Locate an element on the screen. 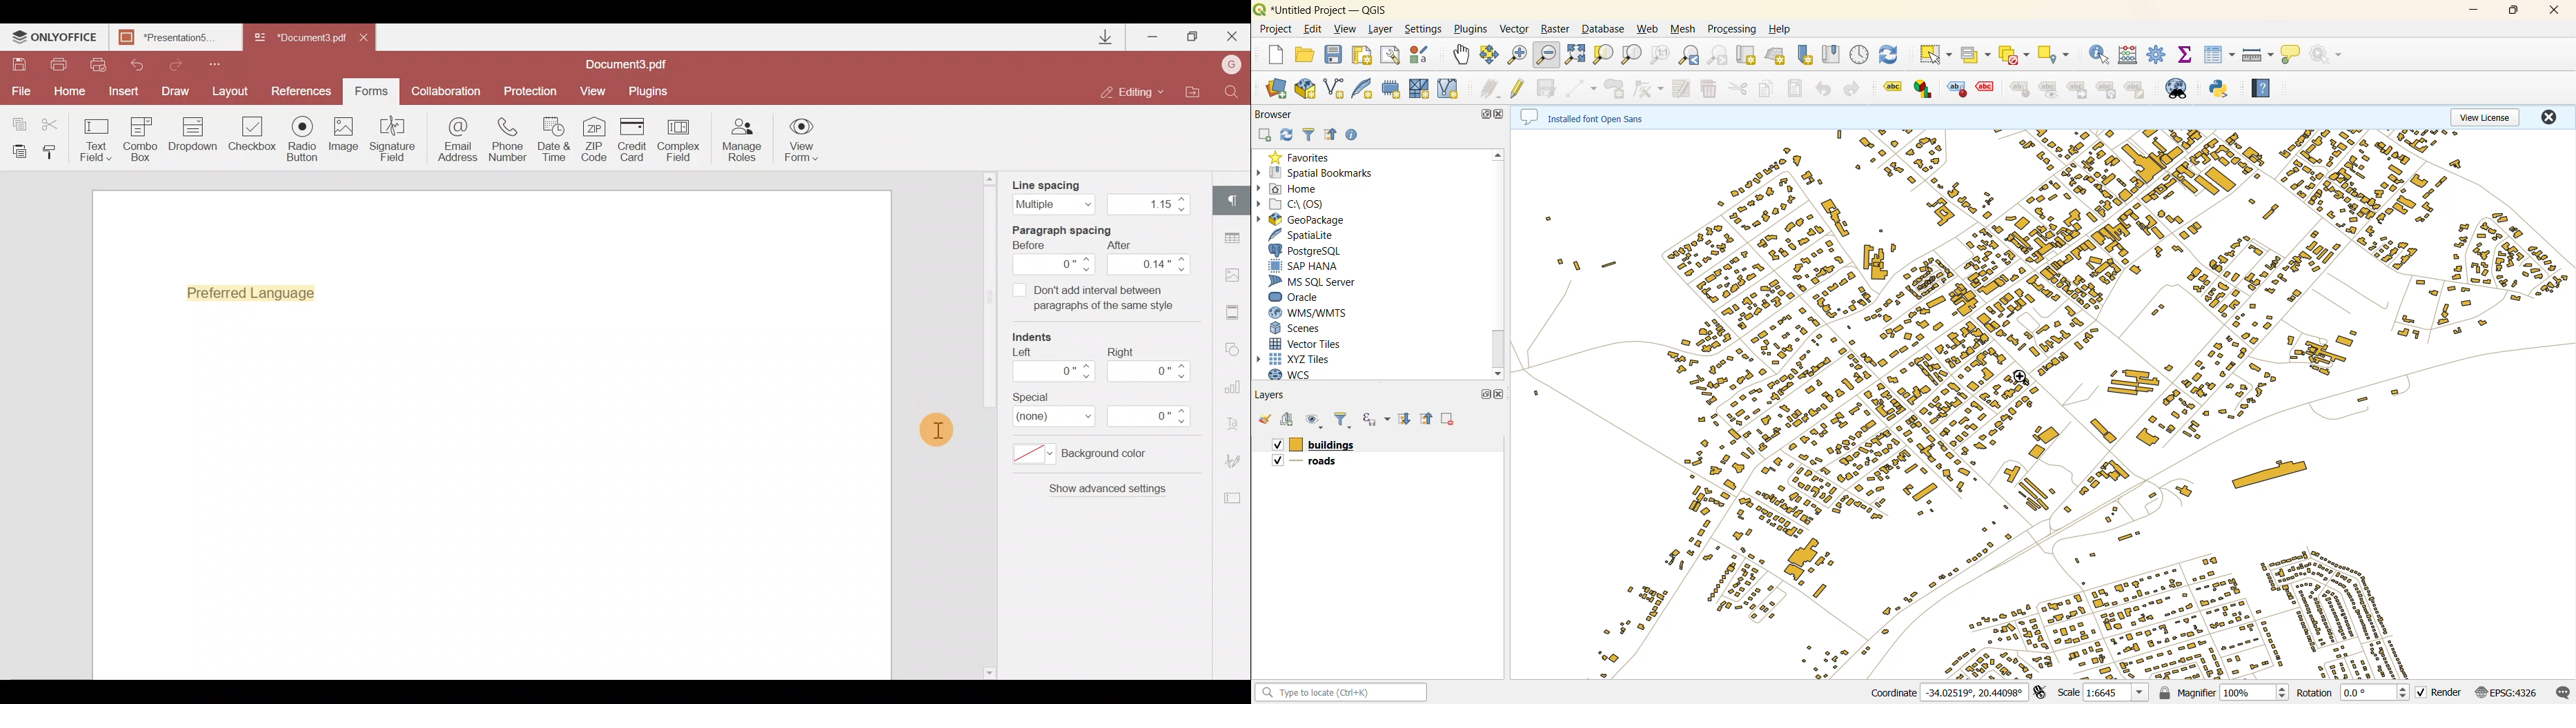 The image size is (2576, 728). close is located at coordinates (2551, 114).